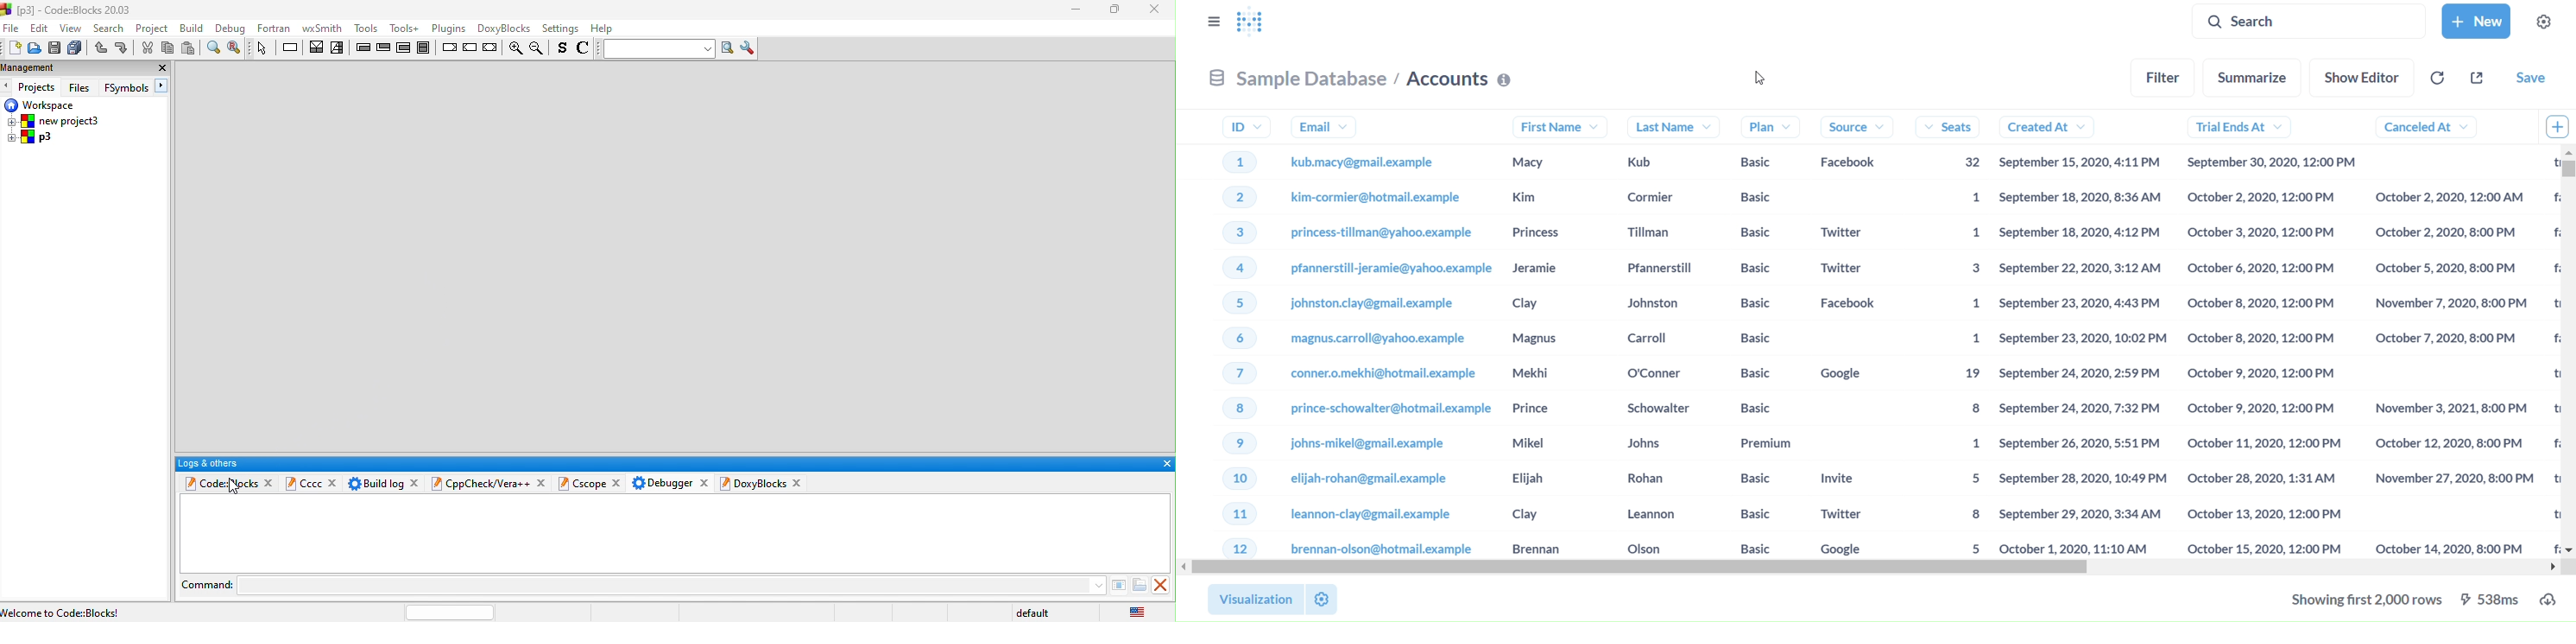  What do you see at coordinates (449, 48) in the screenshot?
I see `break instruction` at bounding box center [449, 48].